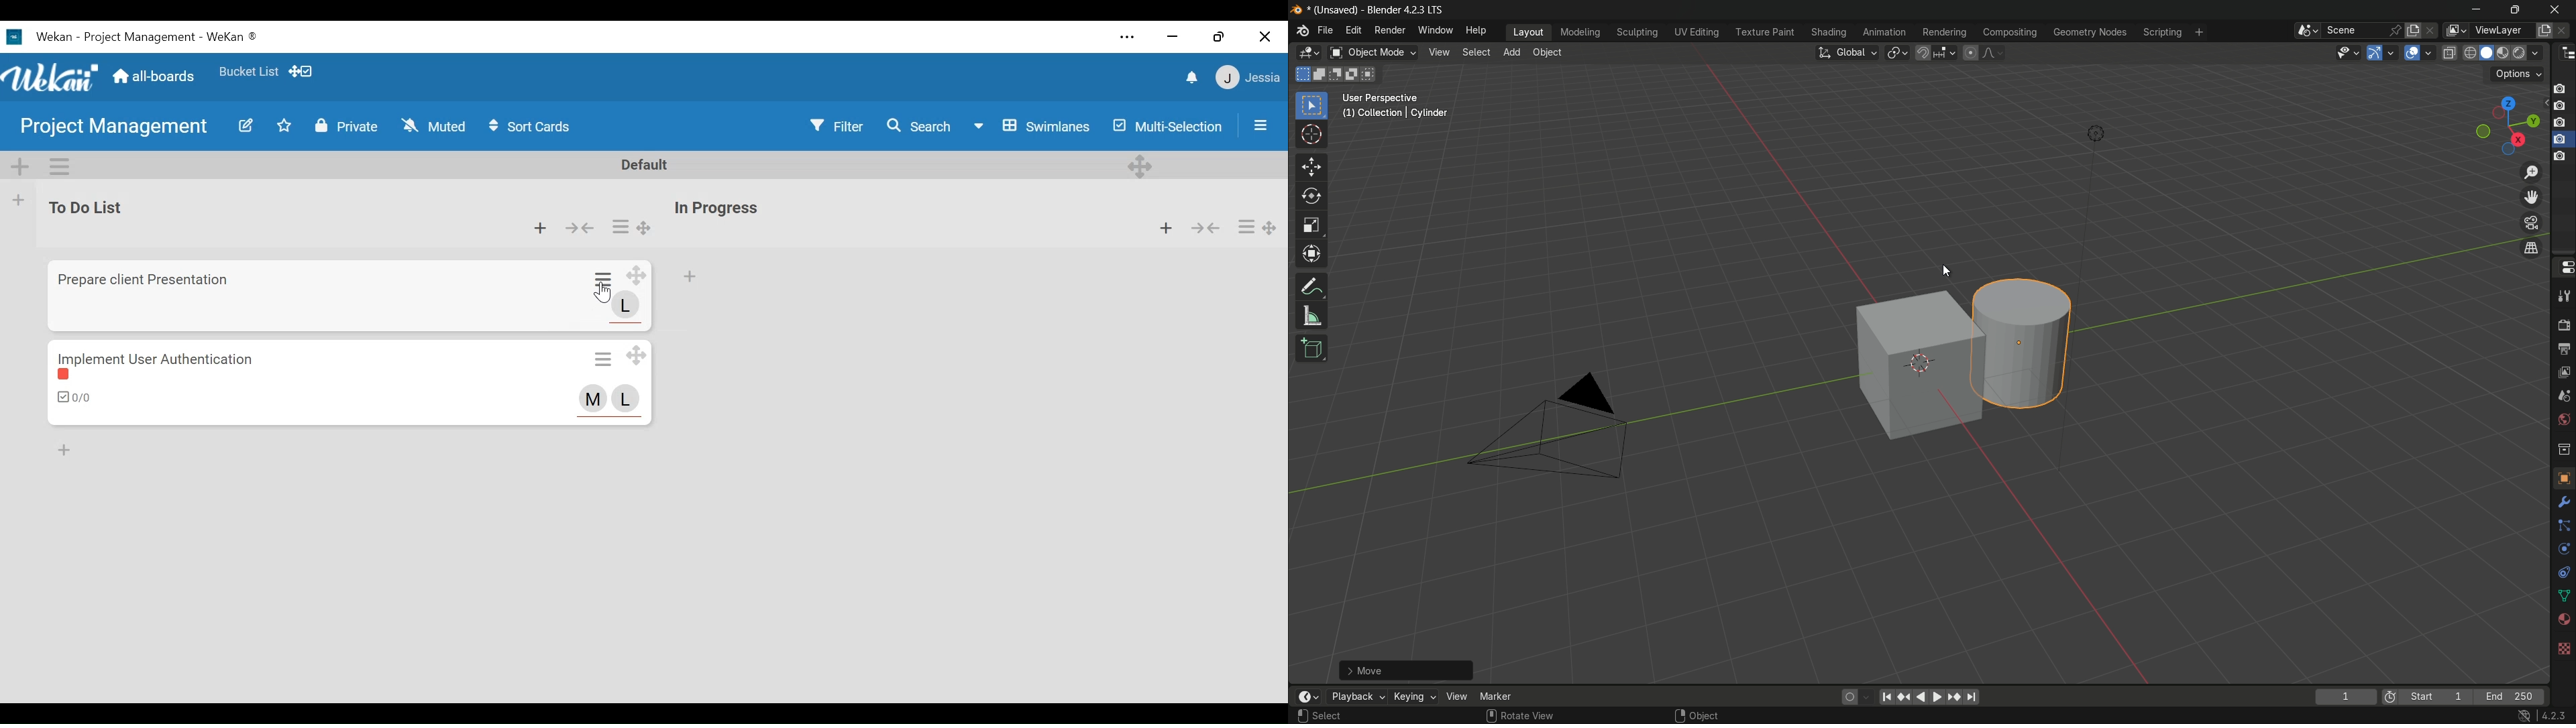  I want to click on outliner, so click(2565, 53).